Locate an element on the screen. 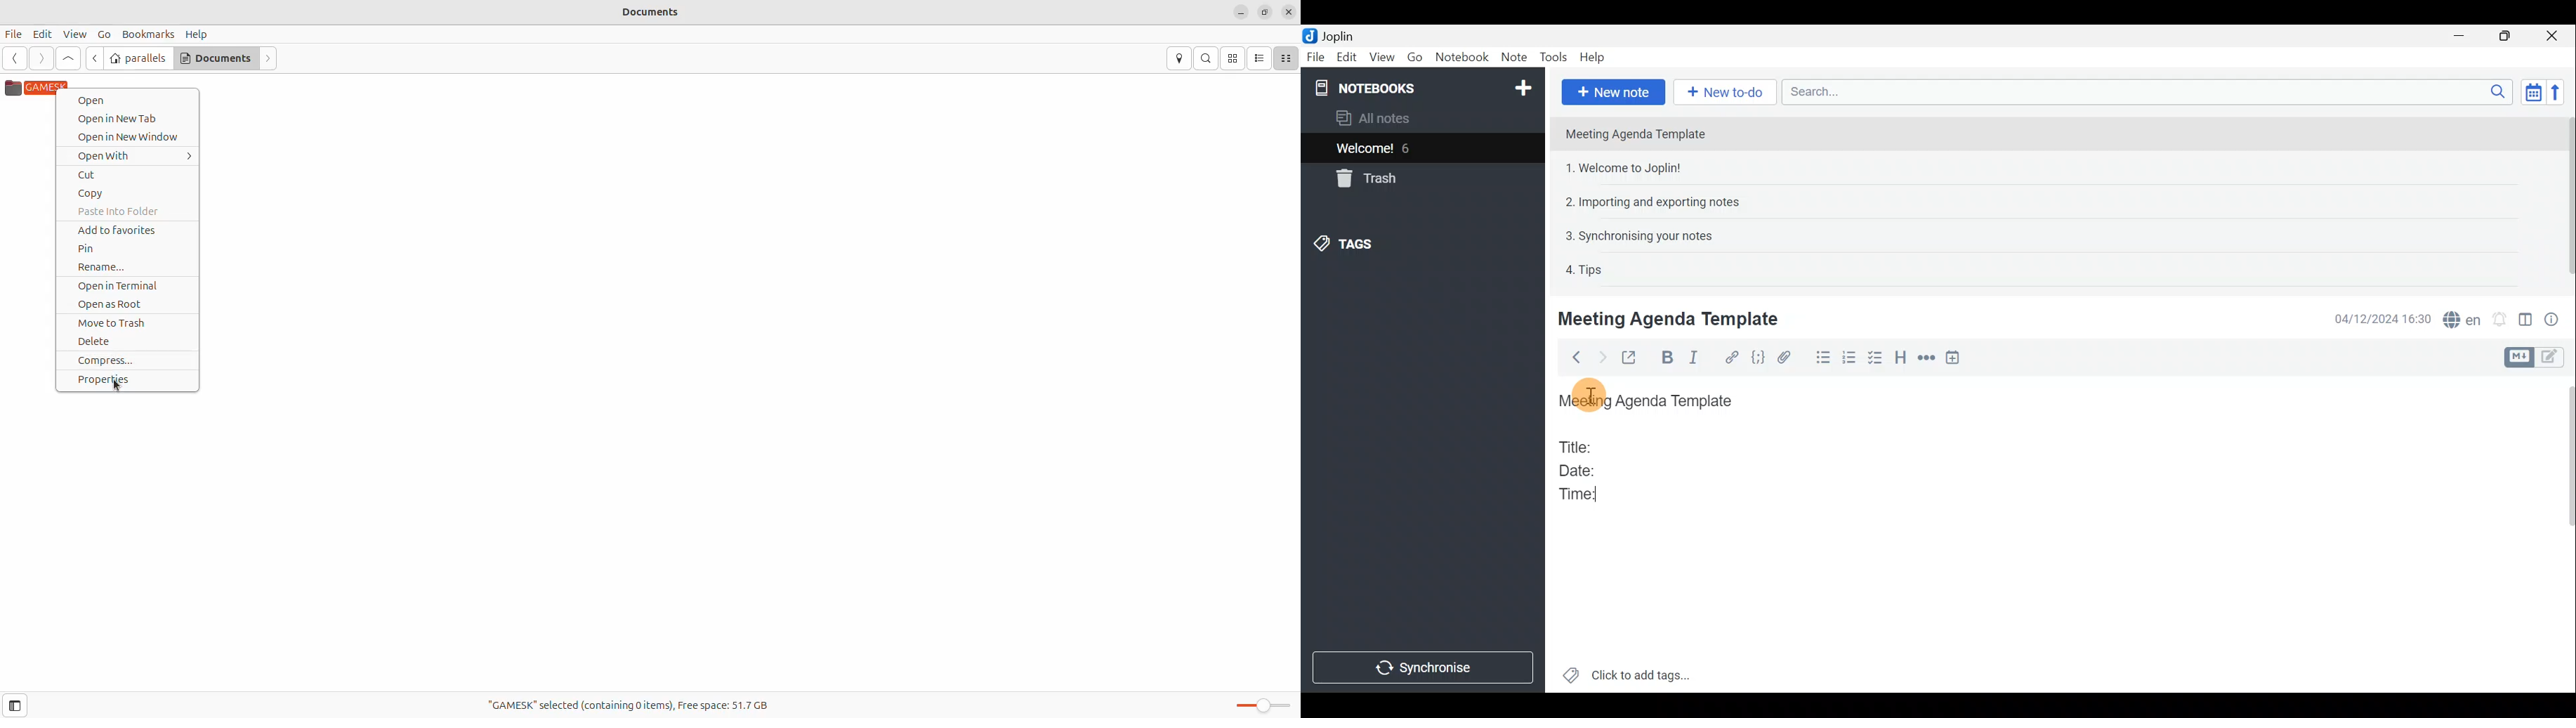 The width and height of the screenshot is (2576, 728). 6 is located at coordinates (1410, 148).